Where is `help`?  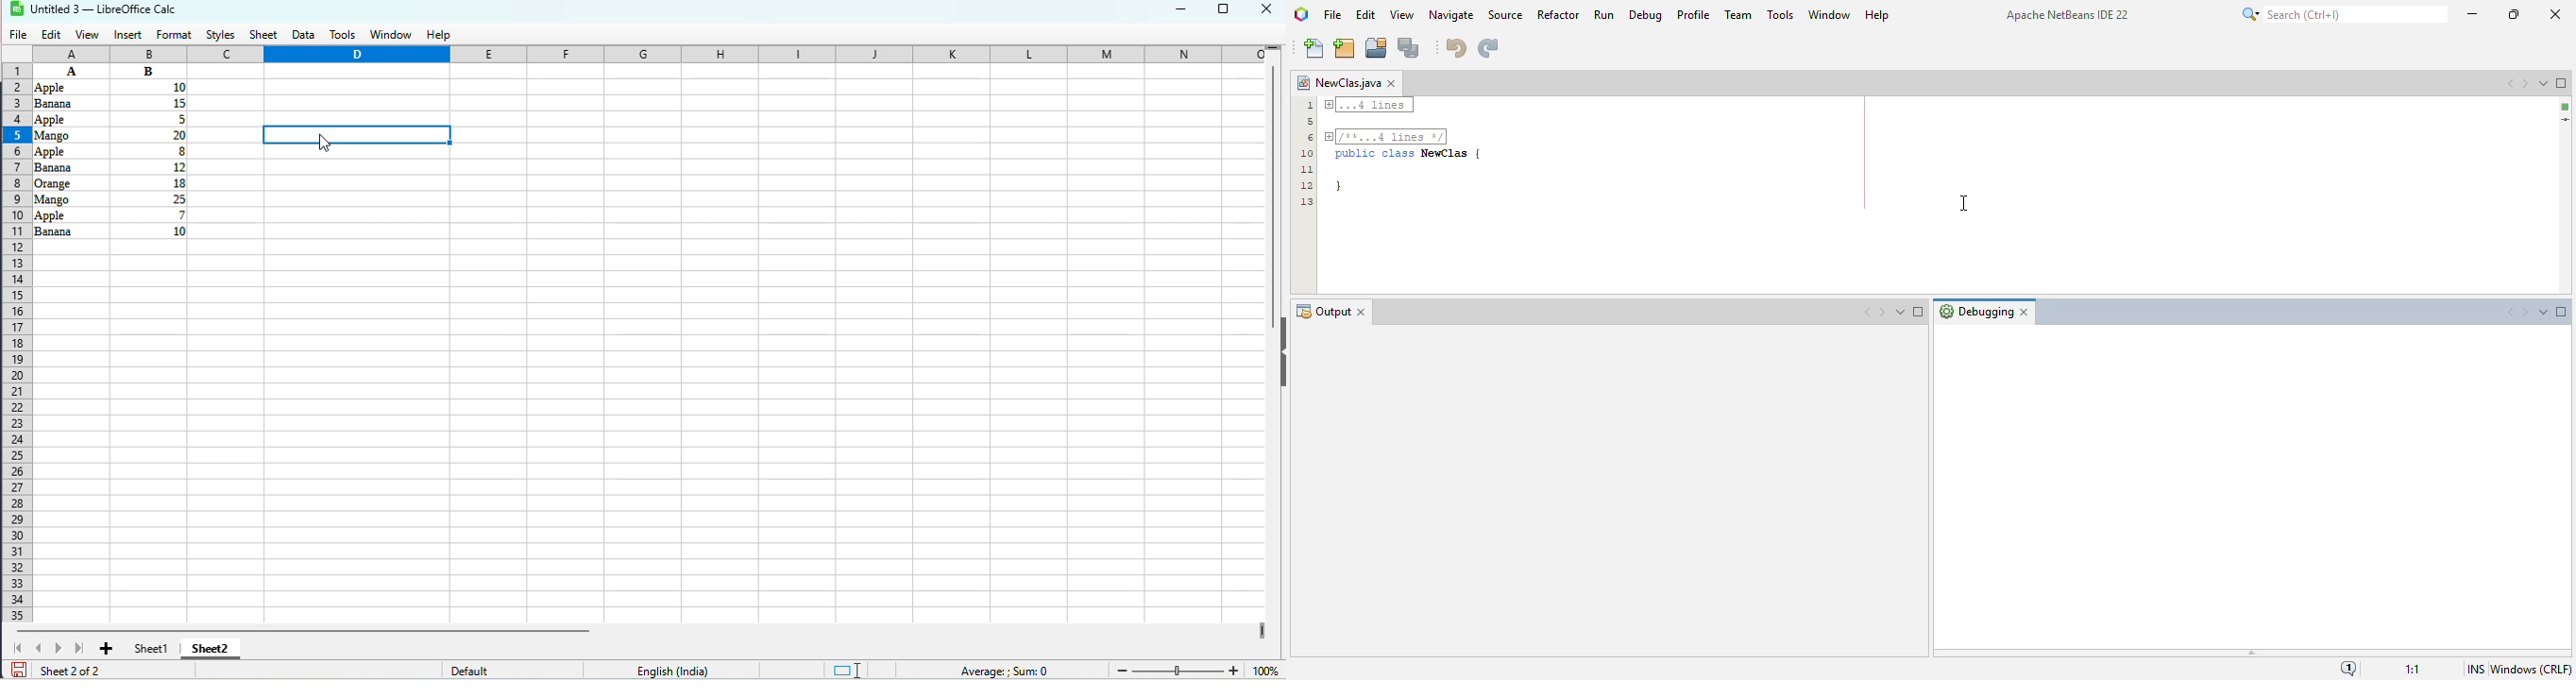 help is located at coordinates (439, 36).